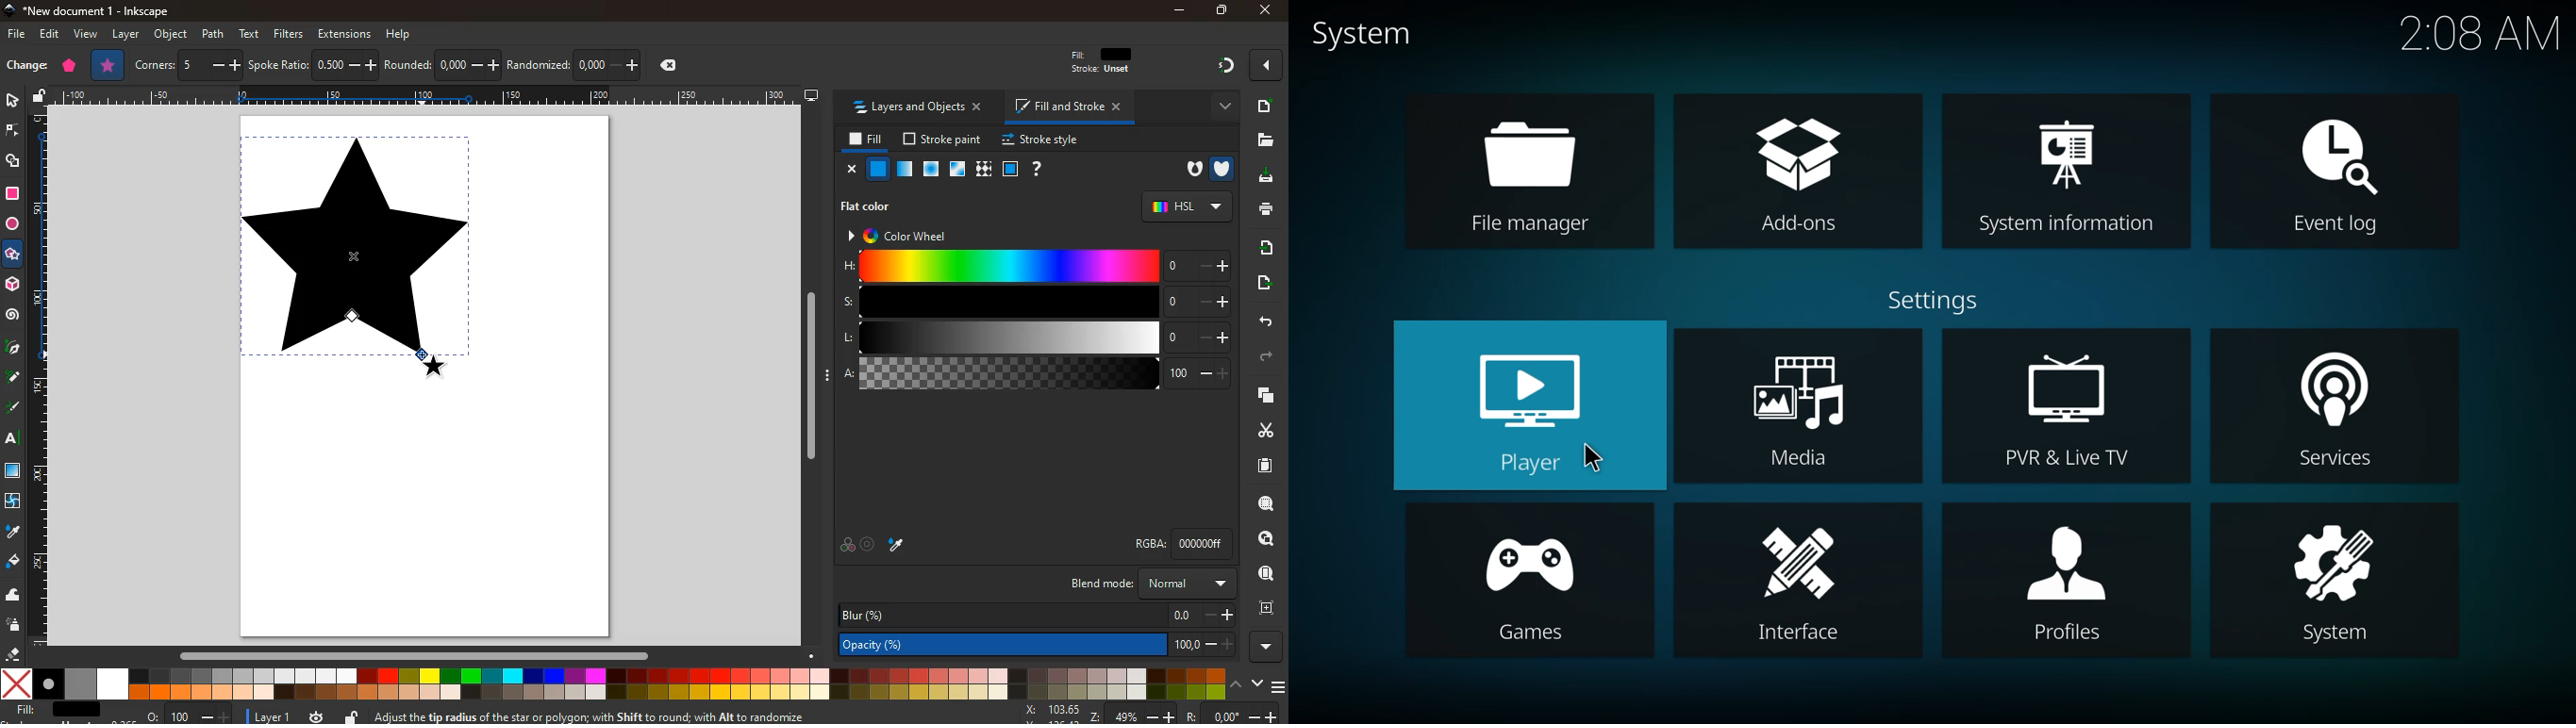 Image resolution: width=2576 pixels, height=728 pixels. I want to click on select, so click(14, 103).